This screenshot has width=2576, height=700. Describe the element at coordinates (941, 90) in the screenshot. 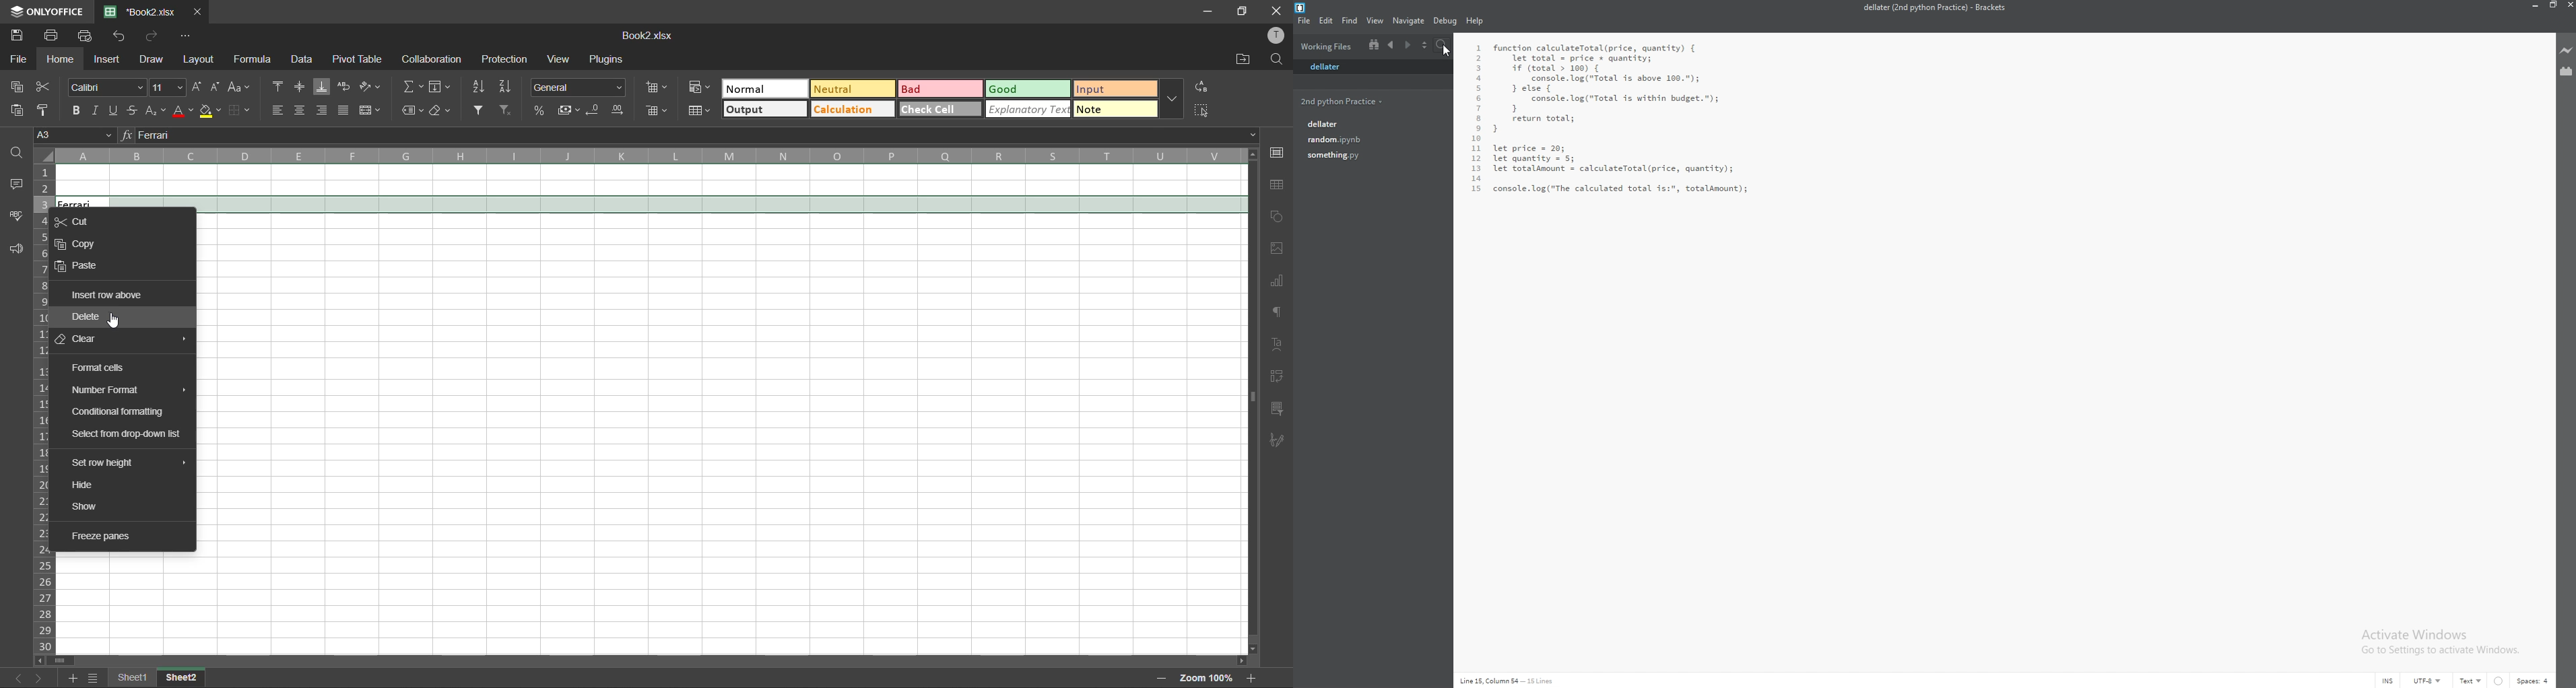

I see `bad` at that location.